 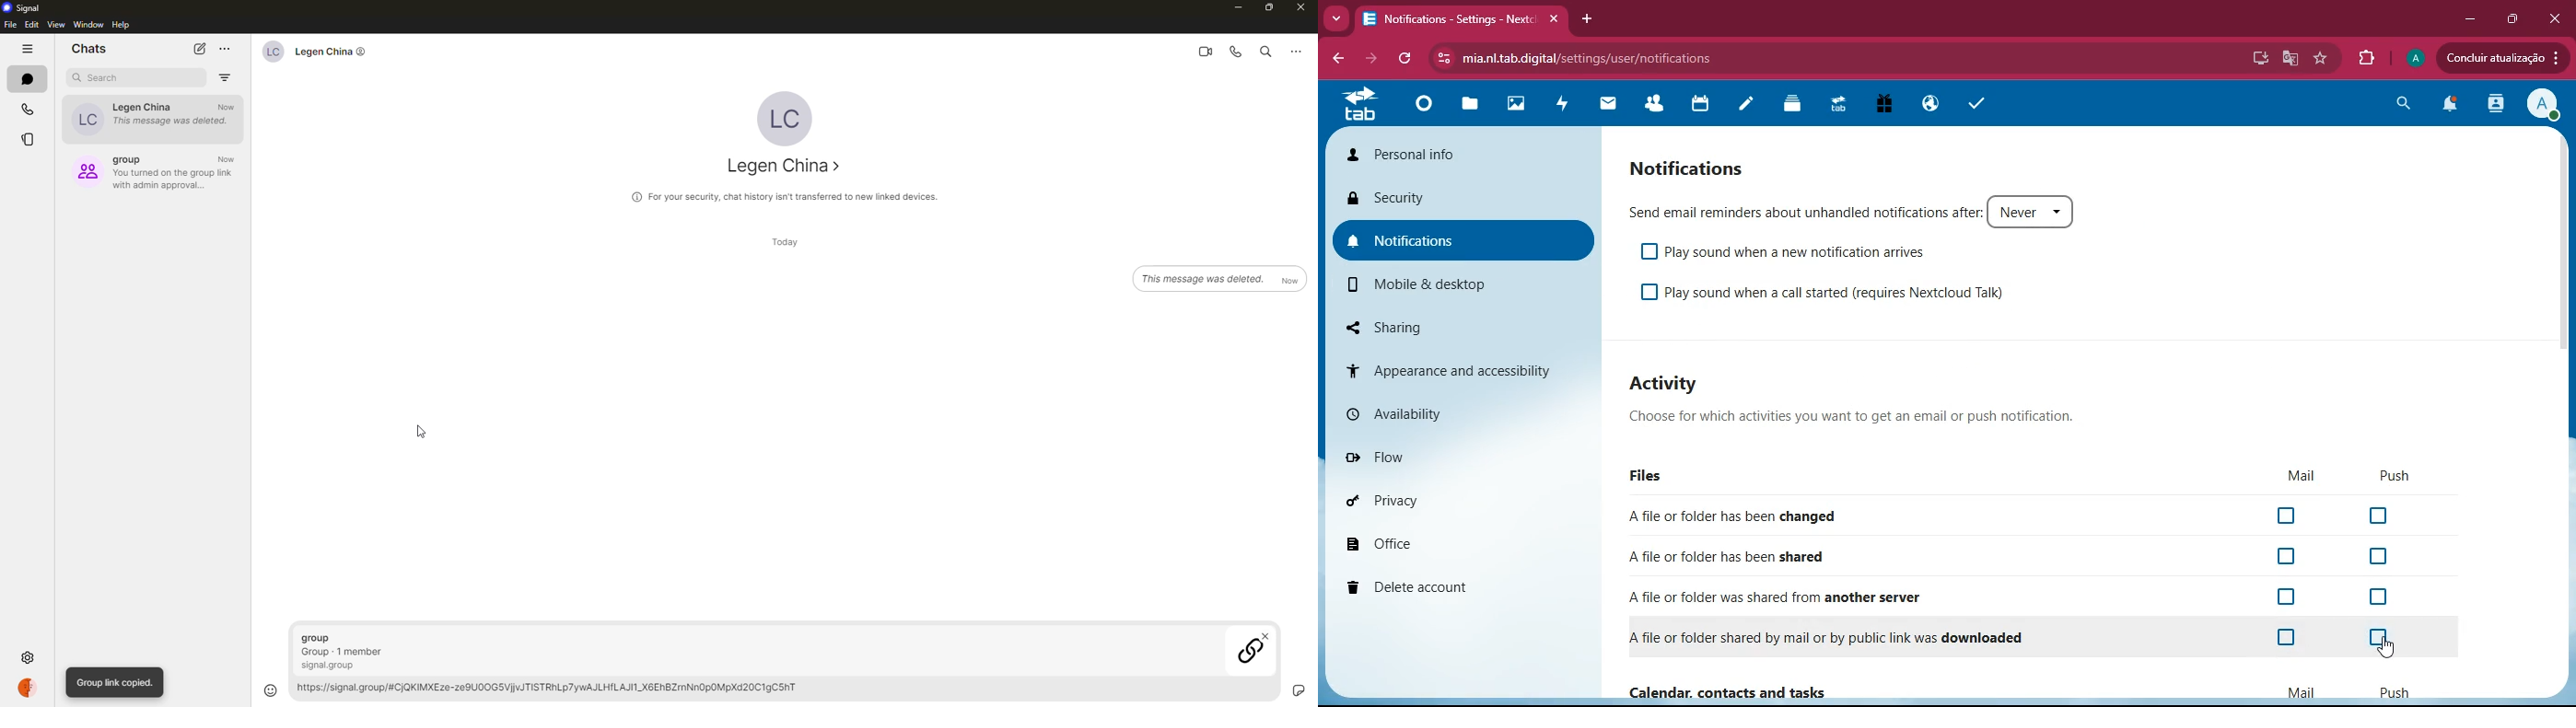 I want to click on attach, so click(x=1299, y=687).